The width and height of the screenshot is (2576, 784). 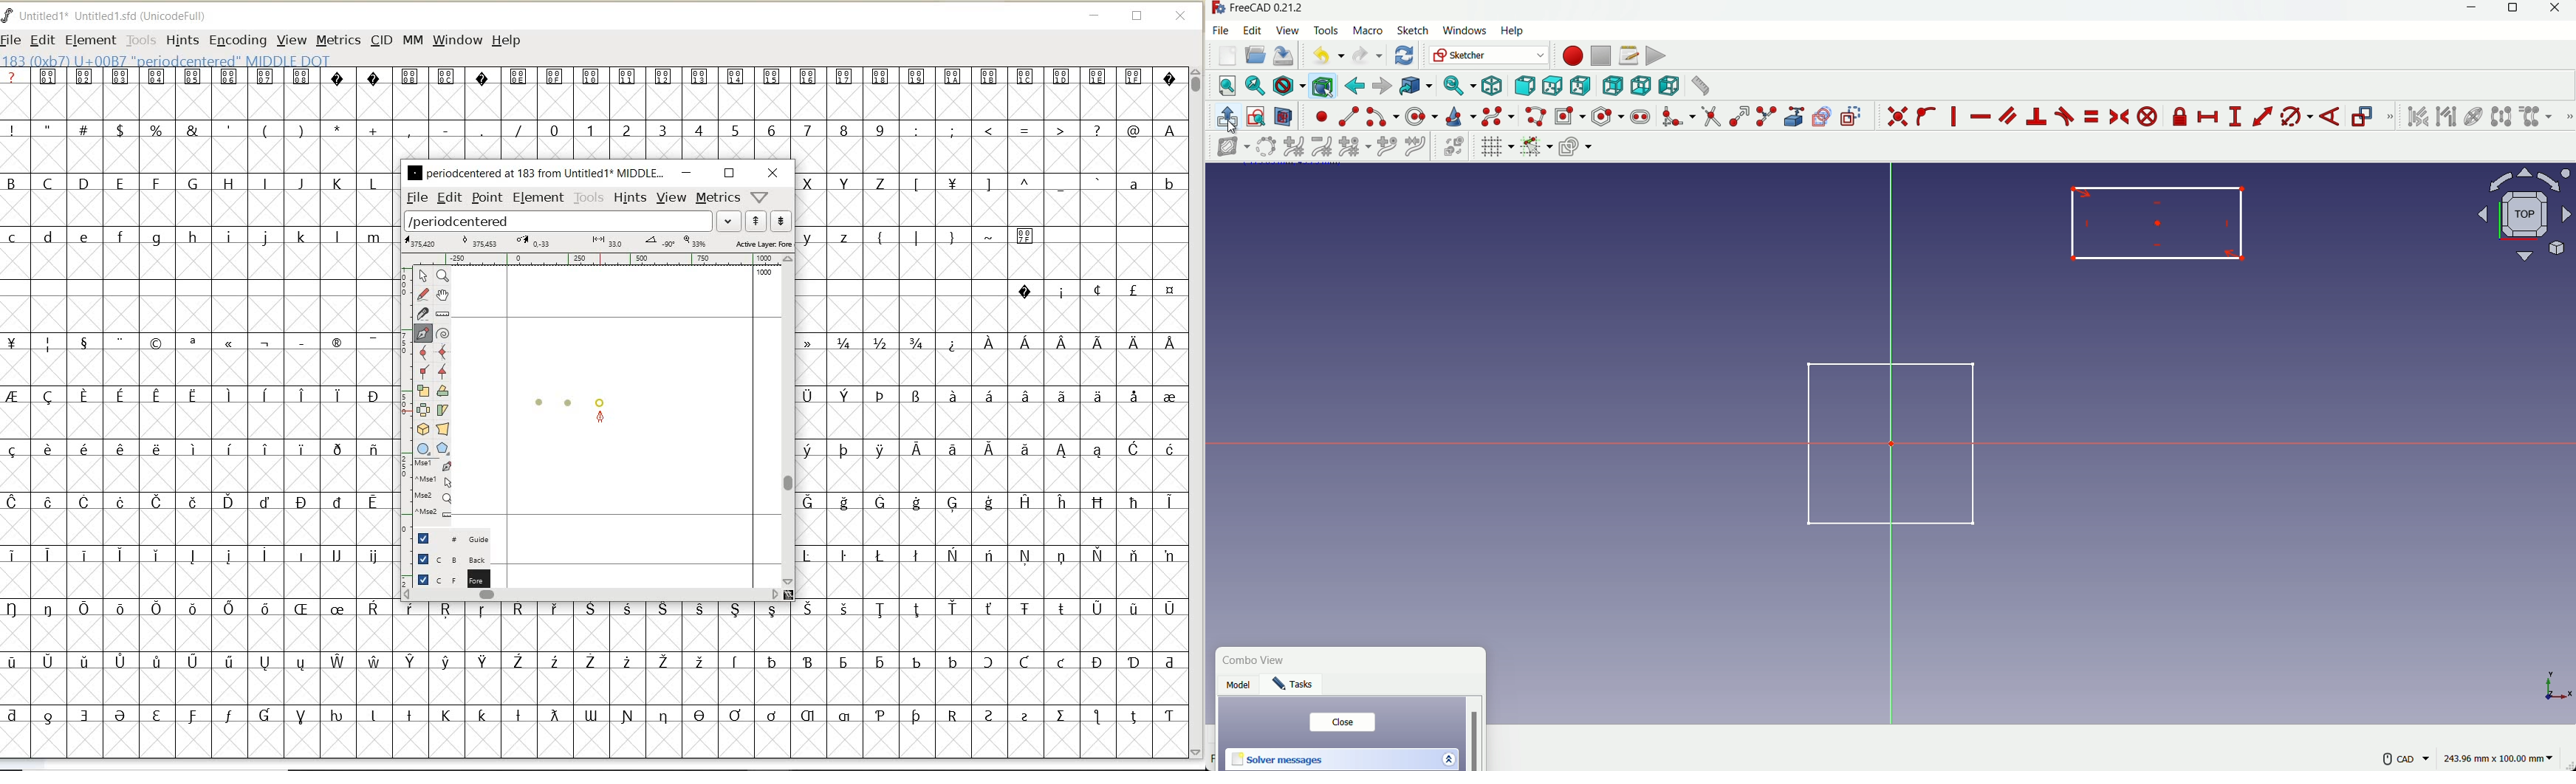 I want to click on view menu, so click(x=1290, y=31).